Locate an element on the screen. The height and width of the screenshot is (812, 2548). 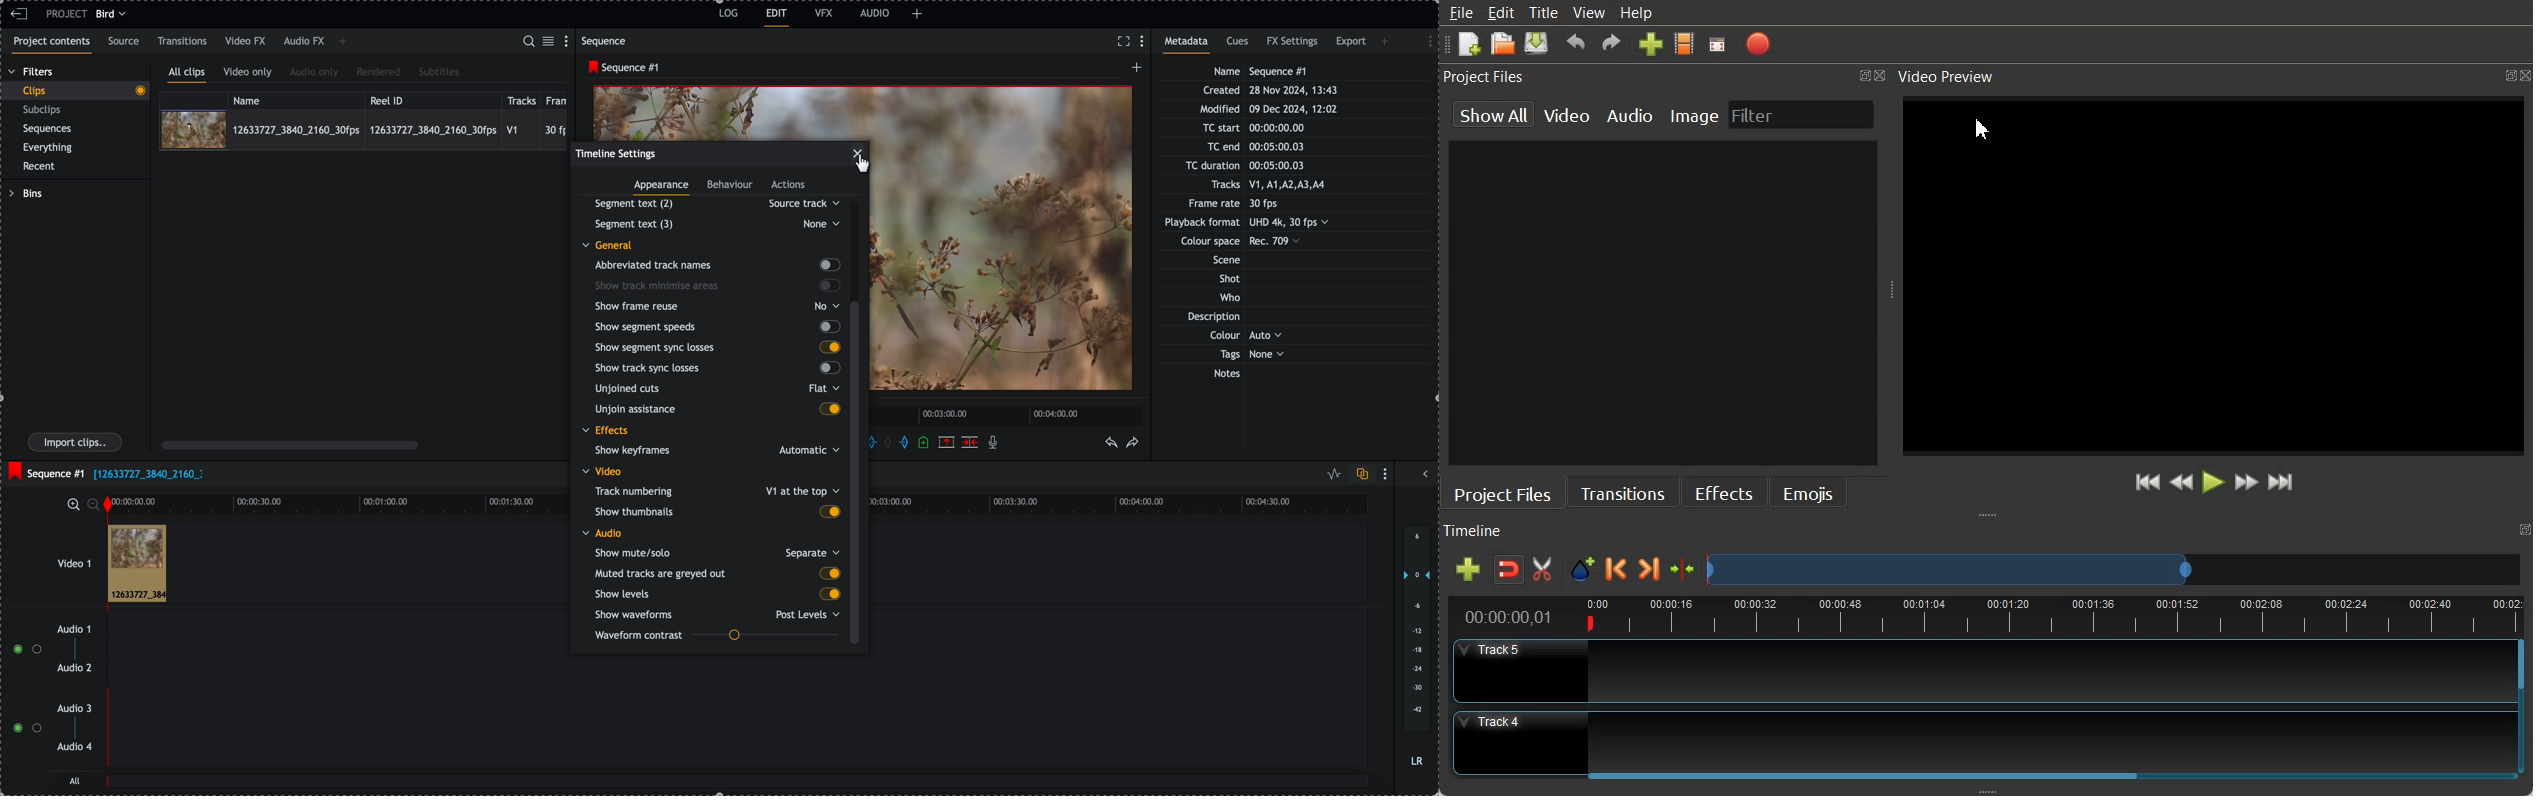
show/hide full audio mix is located at coordinates (1424, 473).